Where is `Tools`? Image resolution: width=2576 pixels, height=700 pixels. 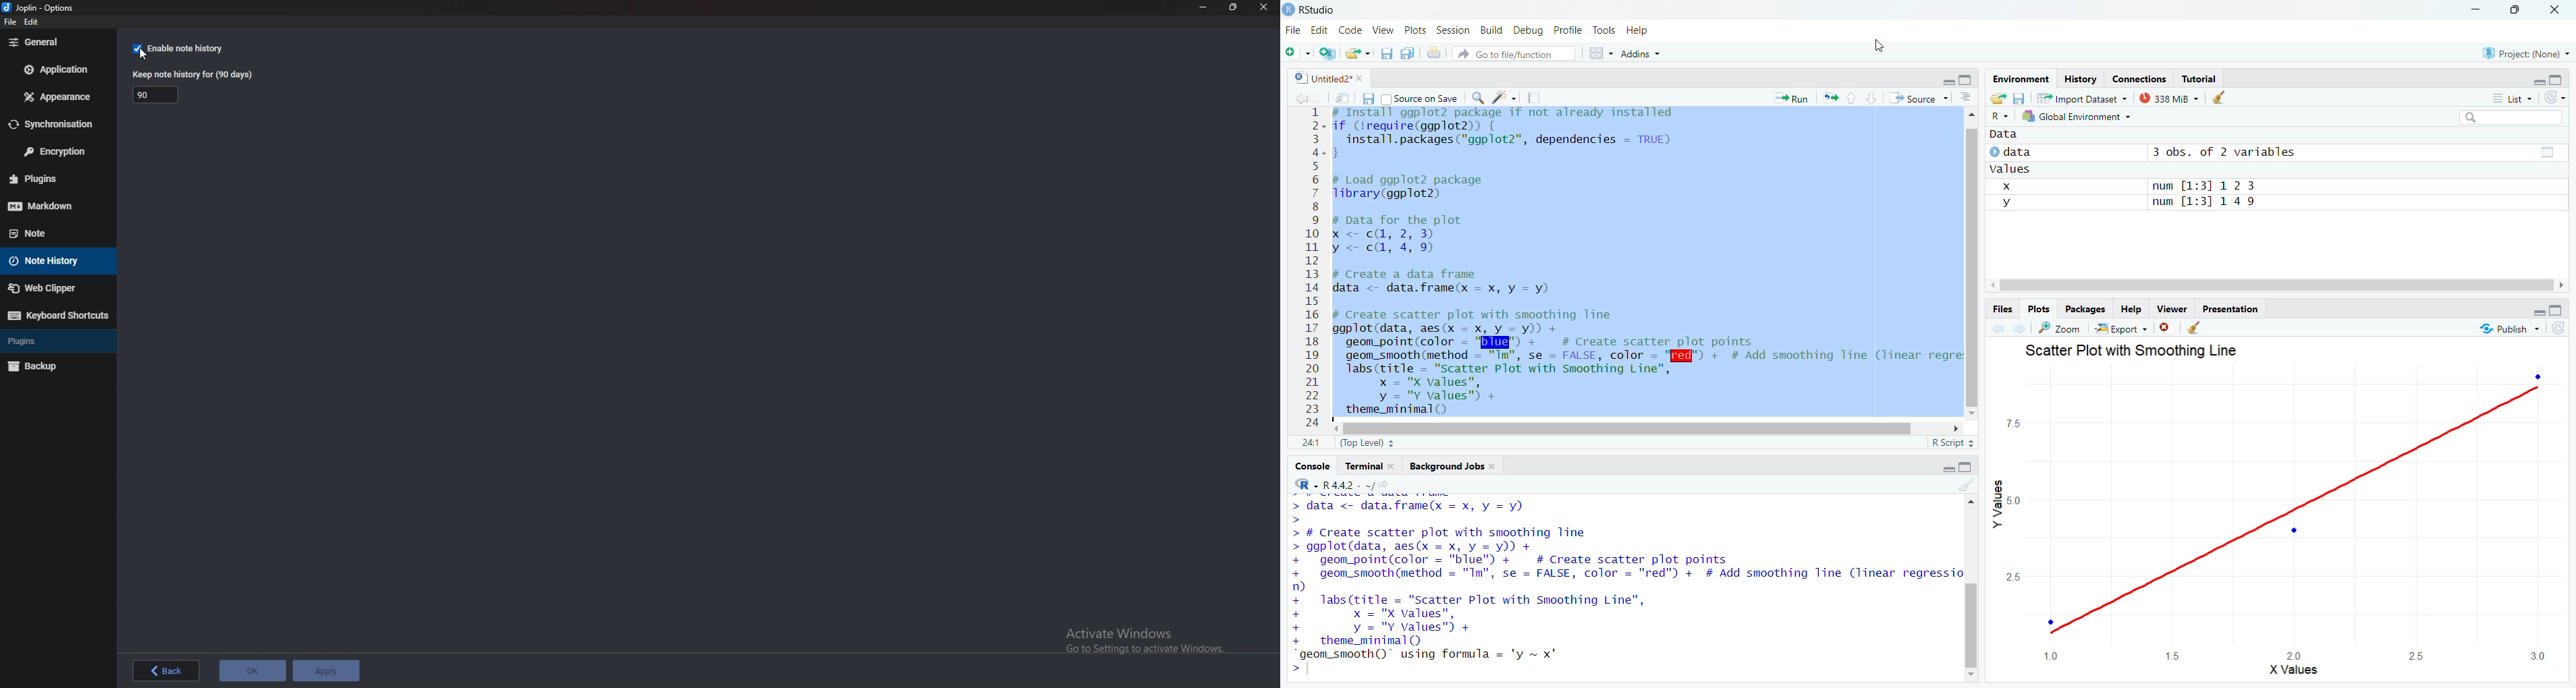 Tools is located at coordinates (1603, 32).